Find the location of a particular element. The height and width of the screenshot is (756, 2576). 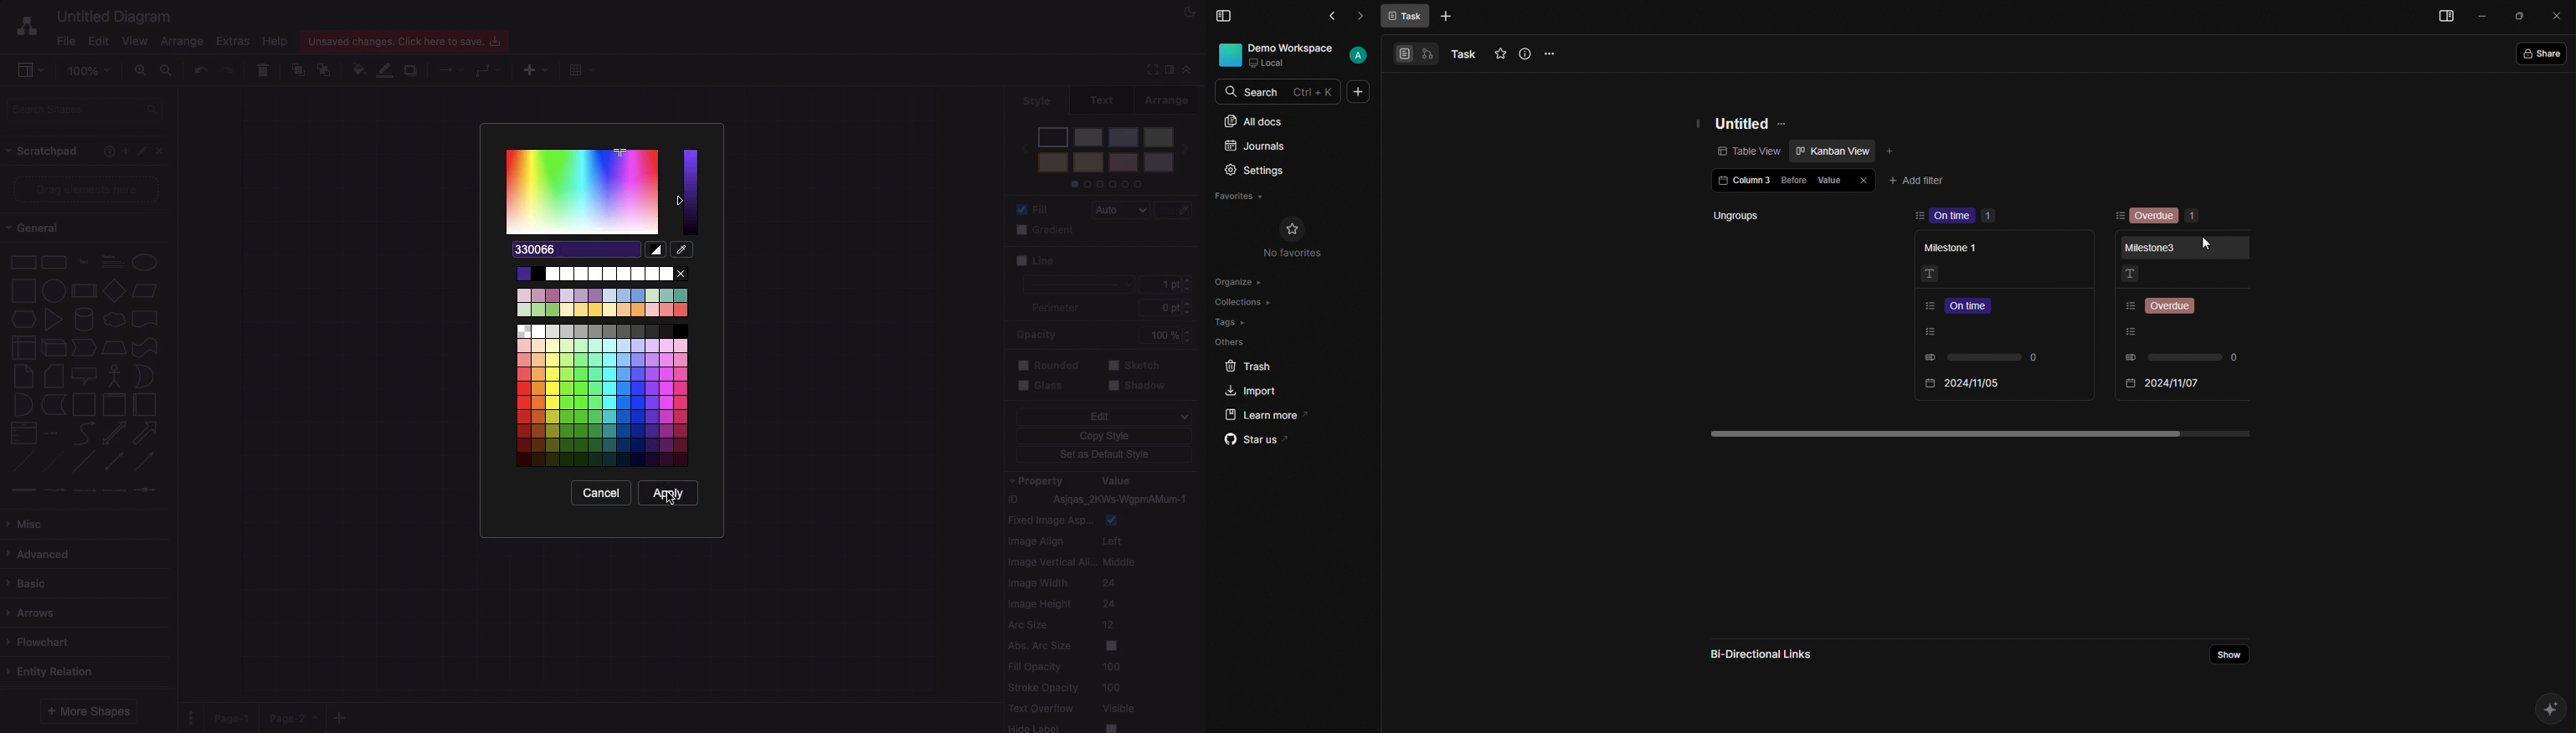

Fill is located at coordinates (1036, 208).